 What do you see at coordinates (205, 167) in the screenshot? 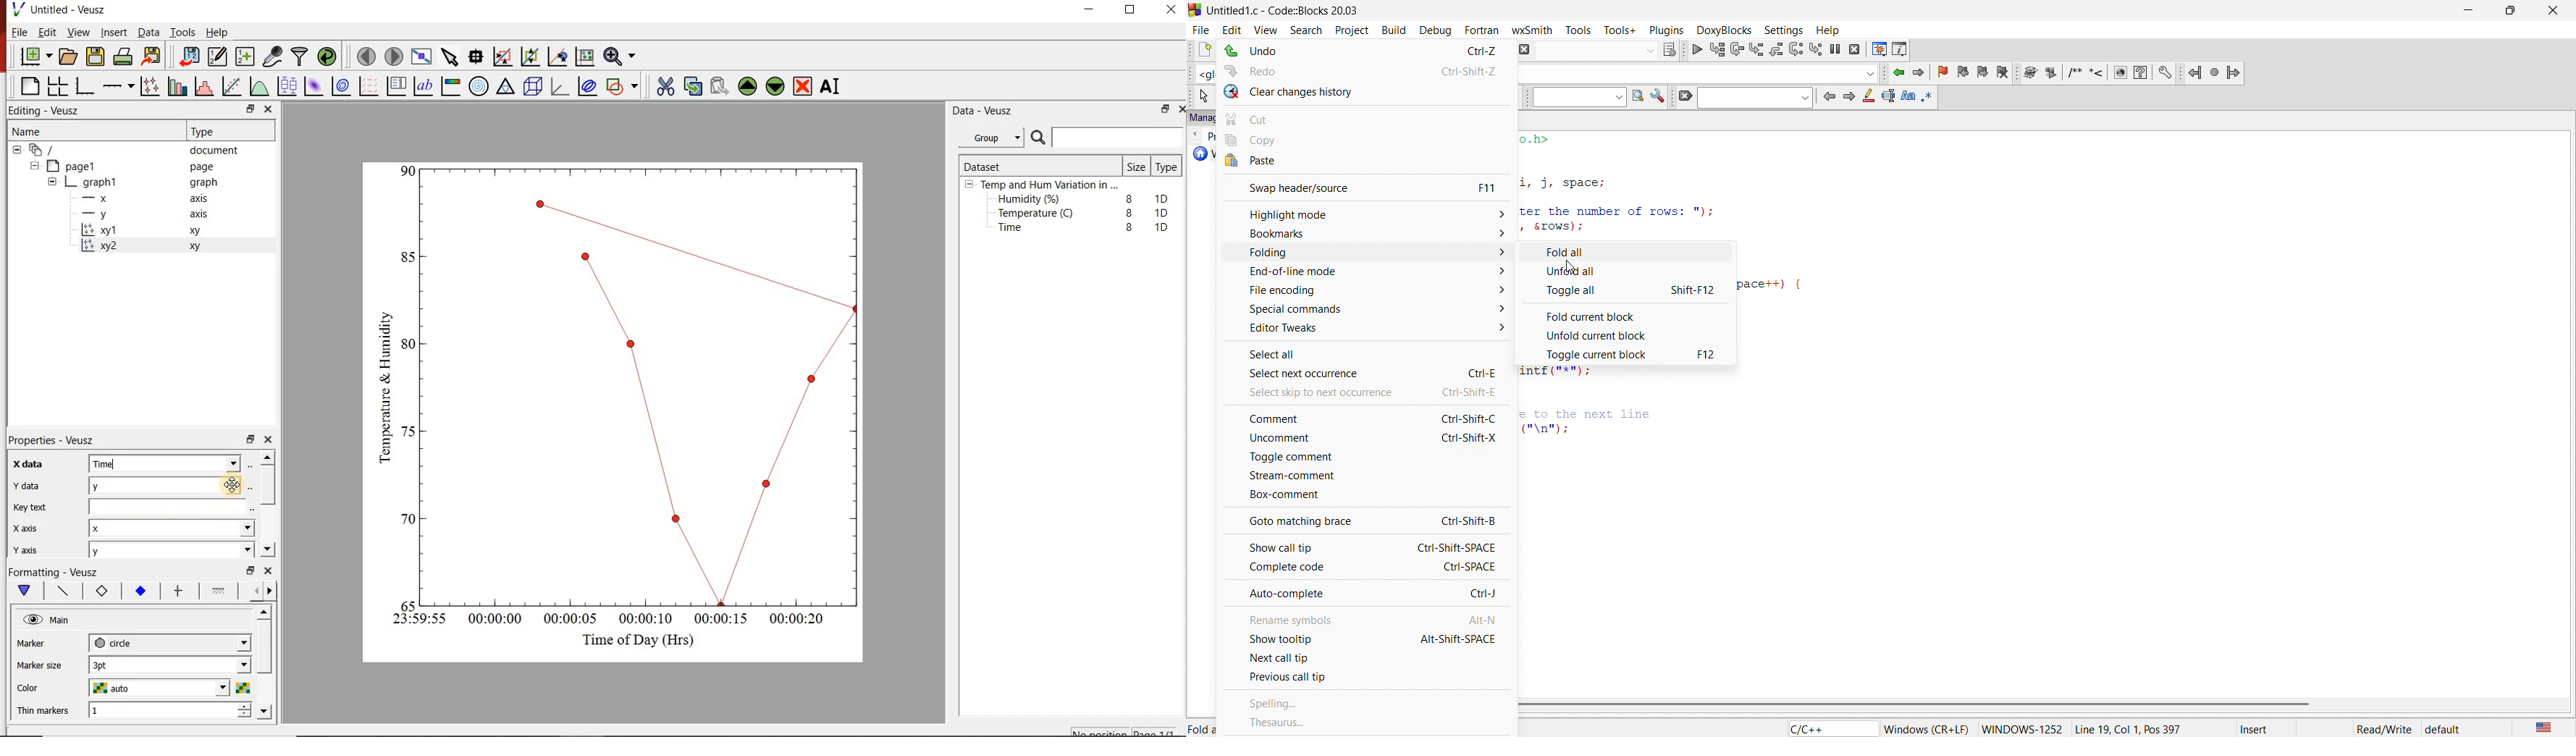
I see `page` at bounding box center [205, 167].